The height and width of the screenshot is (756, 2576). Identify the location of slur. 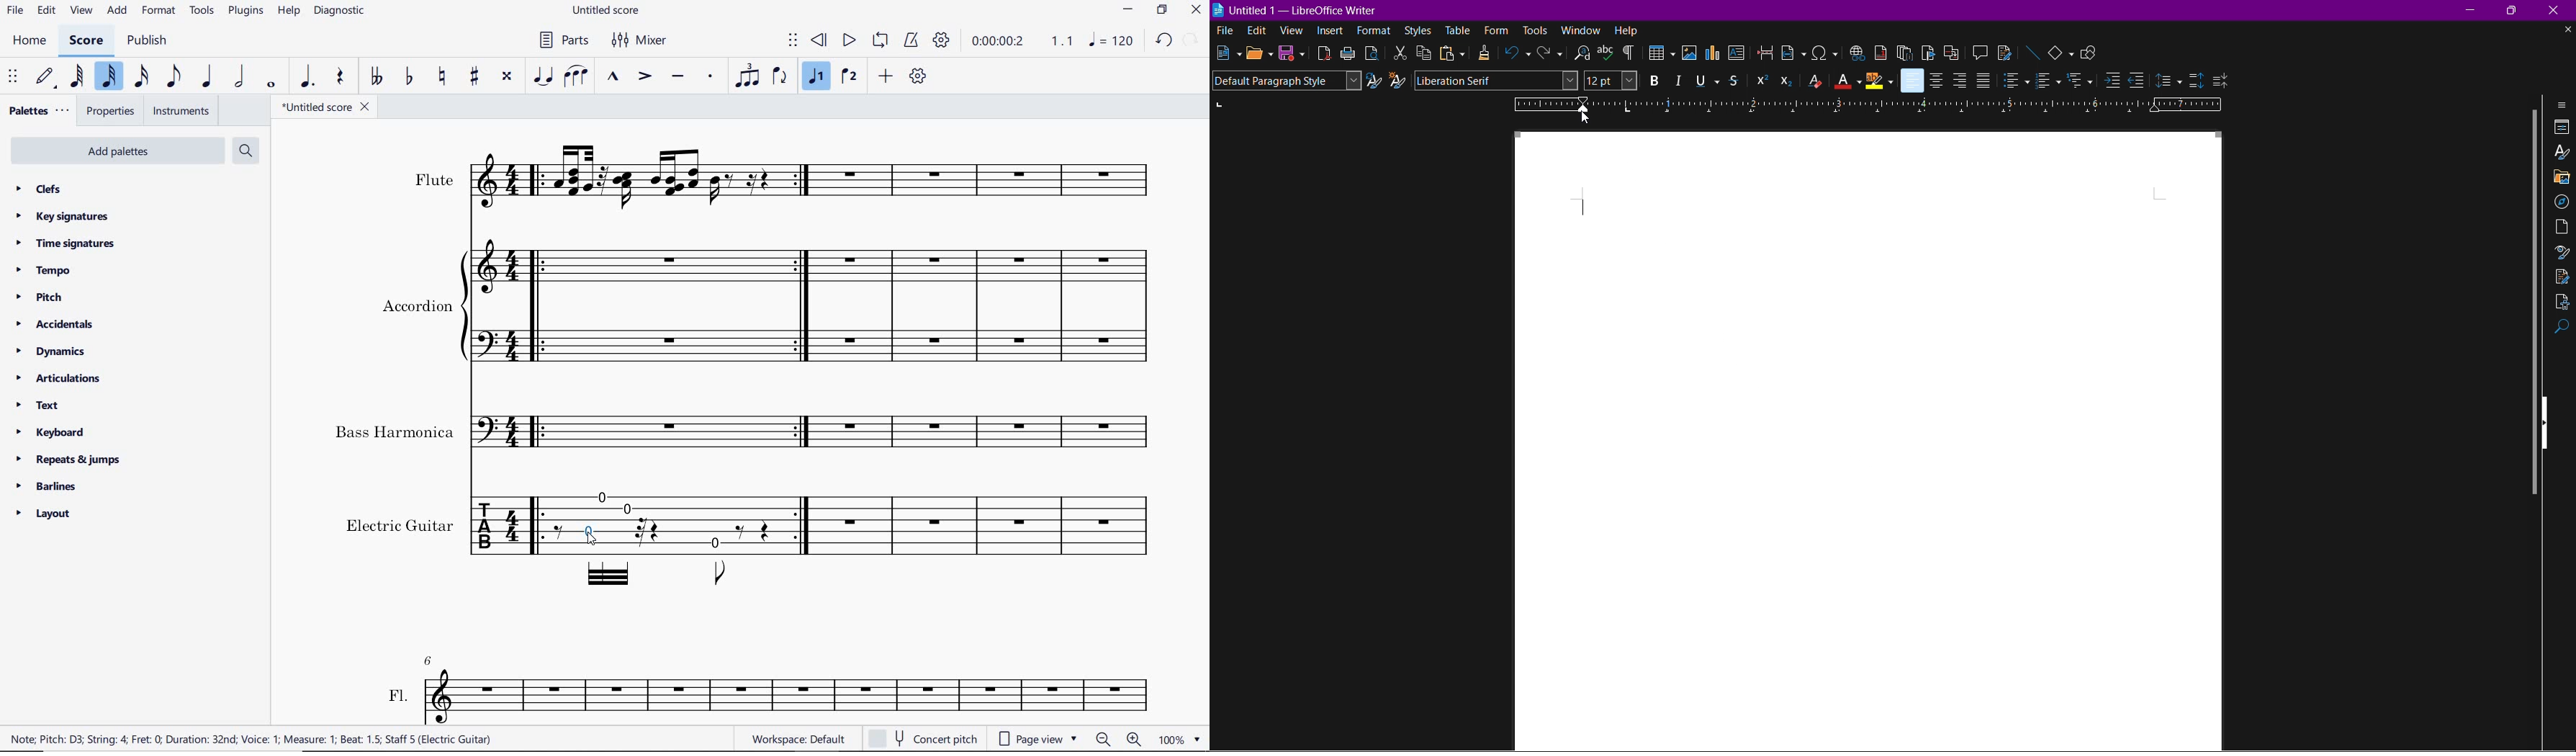
(577, 77).